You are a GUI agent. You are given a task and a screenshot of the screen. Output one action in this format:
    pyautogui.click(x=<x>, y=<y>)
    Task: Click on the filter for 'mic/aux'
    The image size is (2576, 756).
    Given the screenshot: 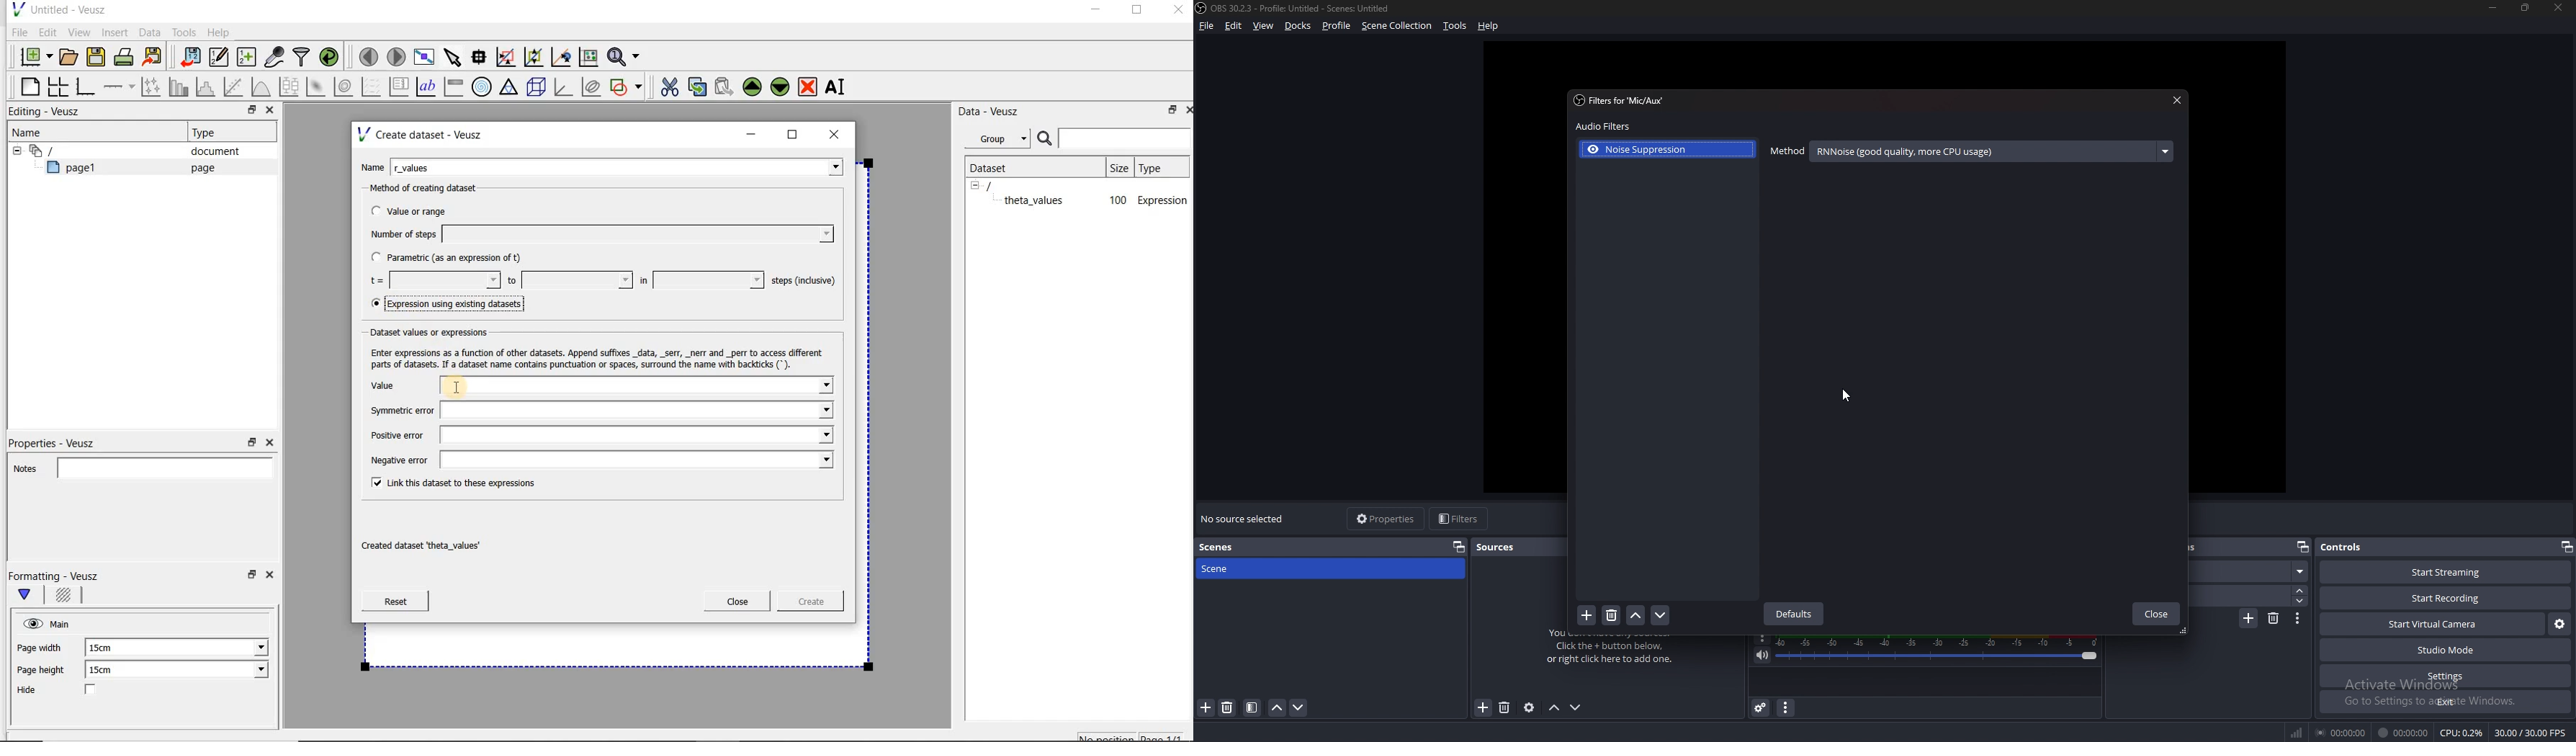 What is the action you would take?
    pyautogui.click(x=1623, y=102)
    